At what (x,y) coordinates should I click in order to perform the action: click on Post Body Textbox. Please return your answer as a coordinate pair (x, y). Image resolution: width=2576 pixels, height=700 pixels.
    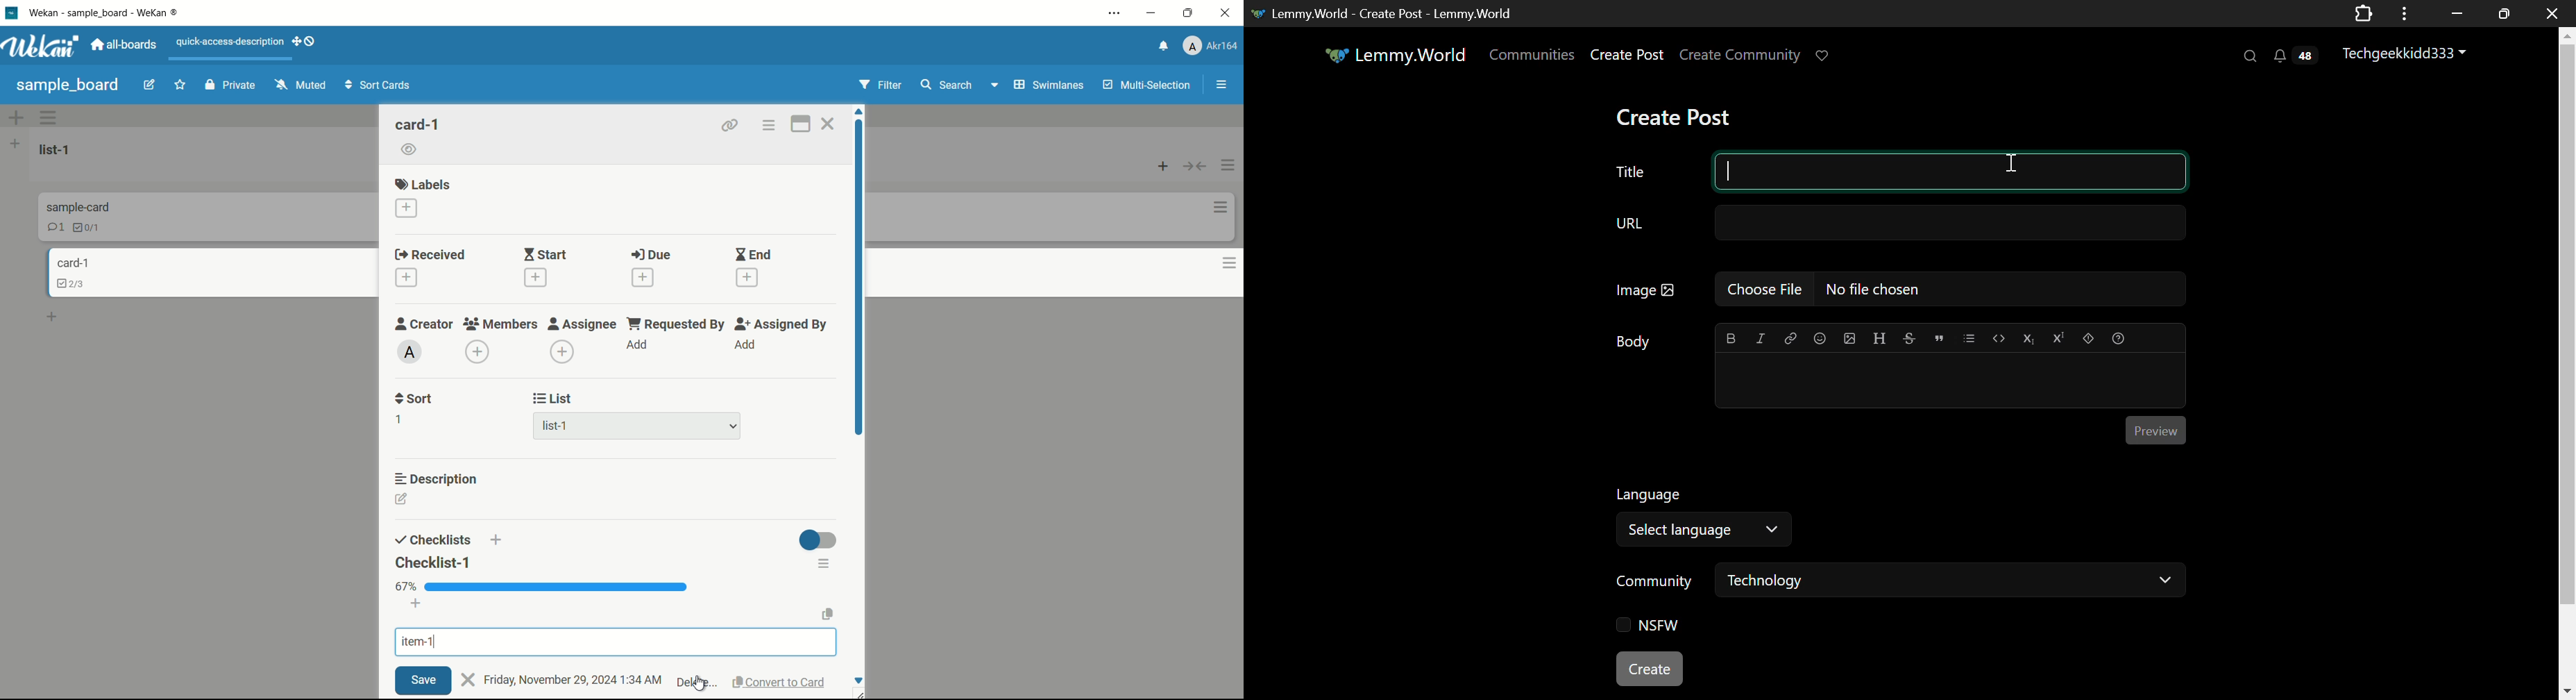
    Looking at the image, I should click on (1950, 381).